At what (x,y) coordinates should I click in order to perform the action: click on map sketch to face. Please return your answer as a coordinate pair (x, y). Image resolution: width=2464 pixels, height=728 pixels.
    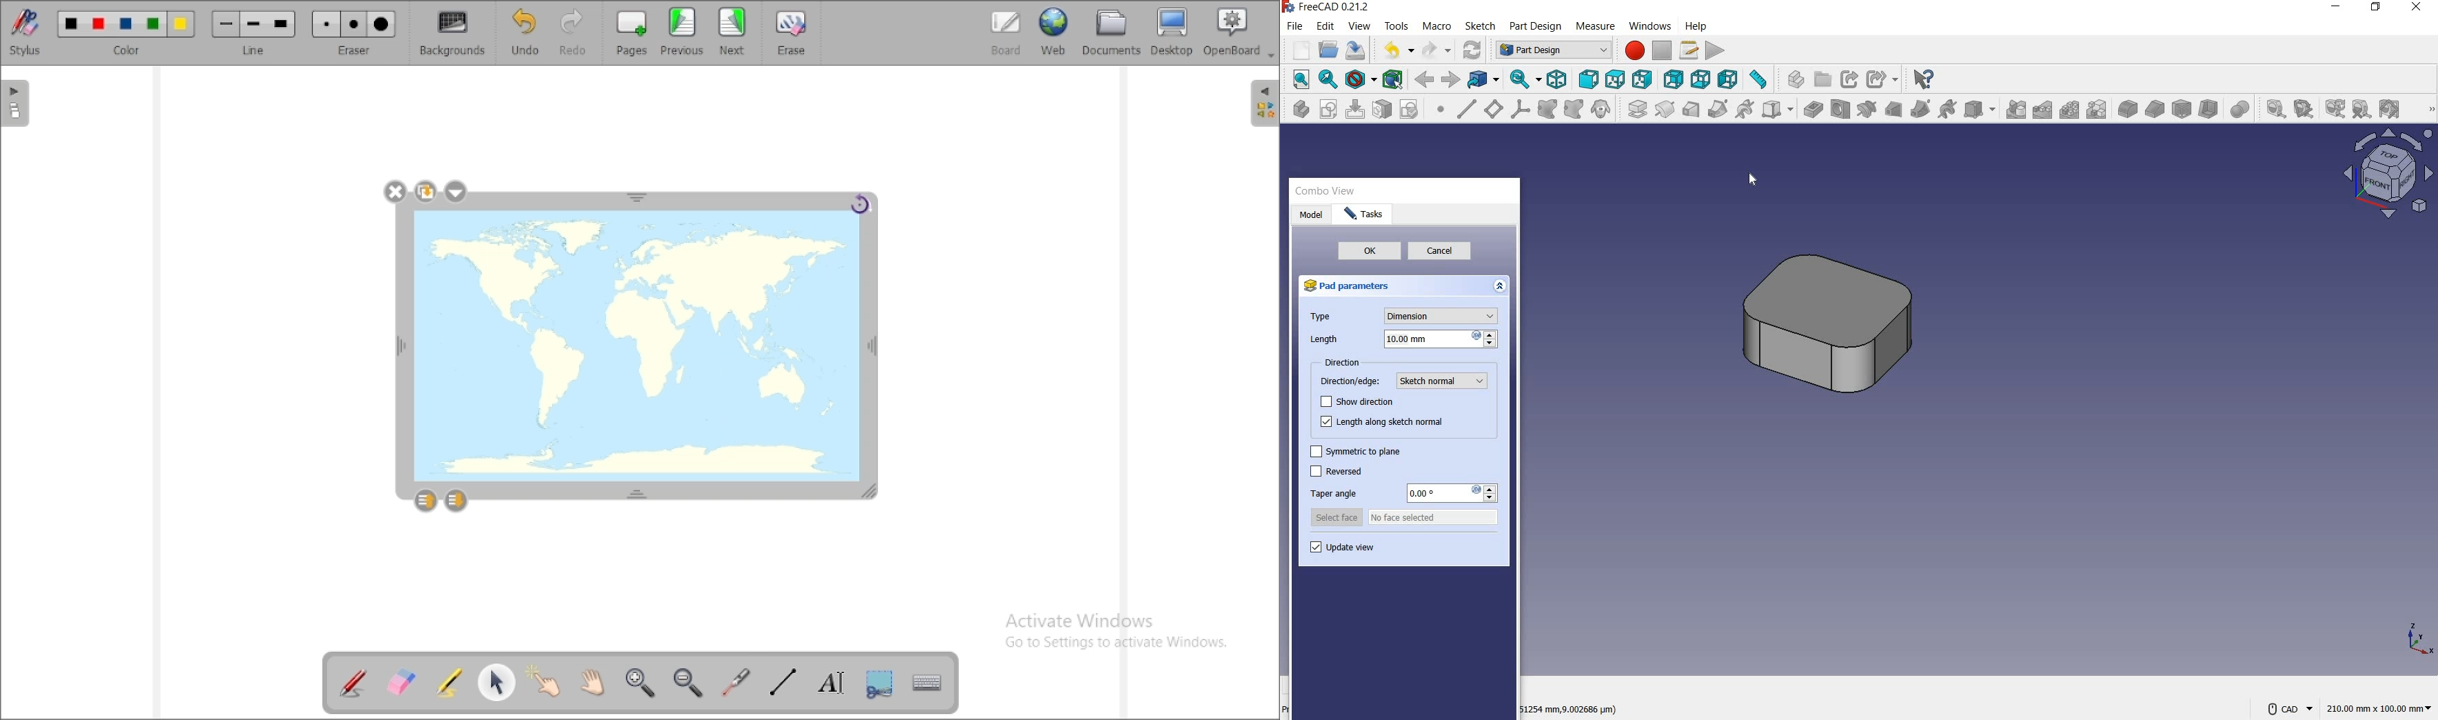
    Looking at the image, I should click on (1382, 110).